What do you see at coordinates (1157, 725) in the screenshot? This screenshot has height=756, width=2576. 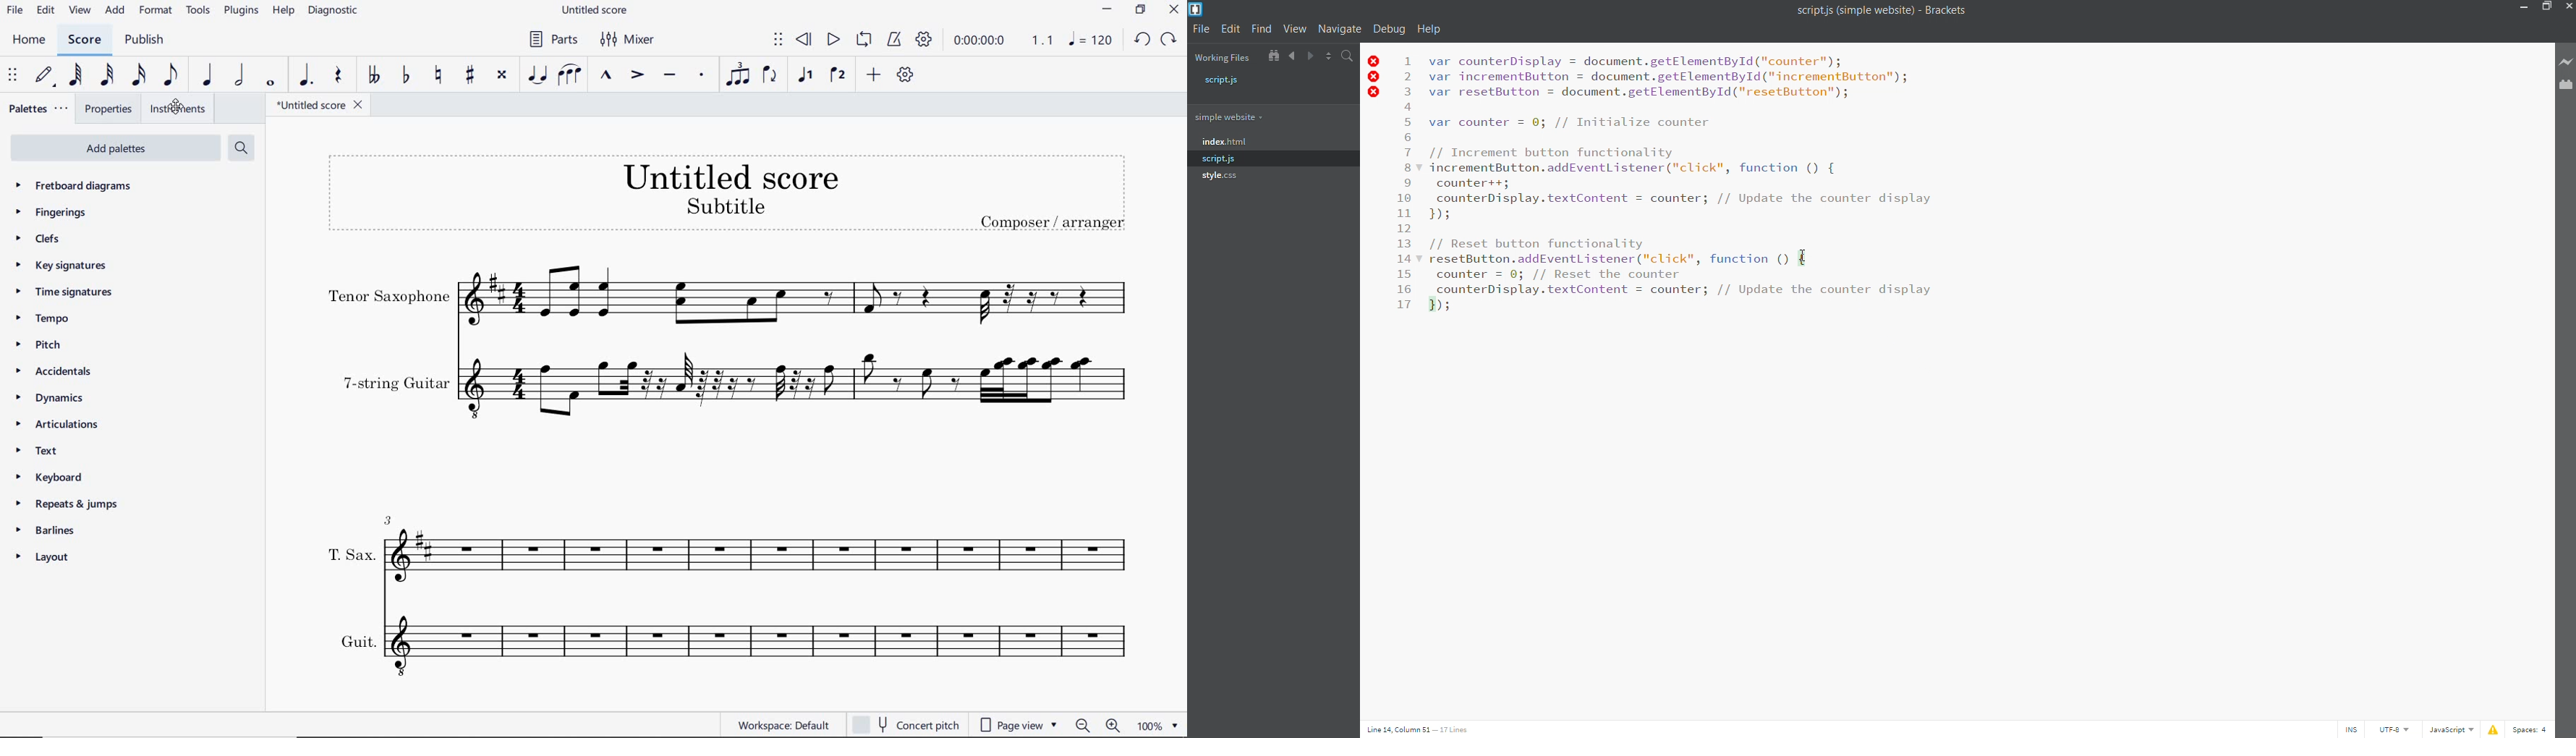 I see `ZOOM FACTOR` at bounding box center [1157, 725].